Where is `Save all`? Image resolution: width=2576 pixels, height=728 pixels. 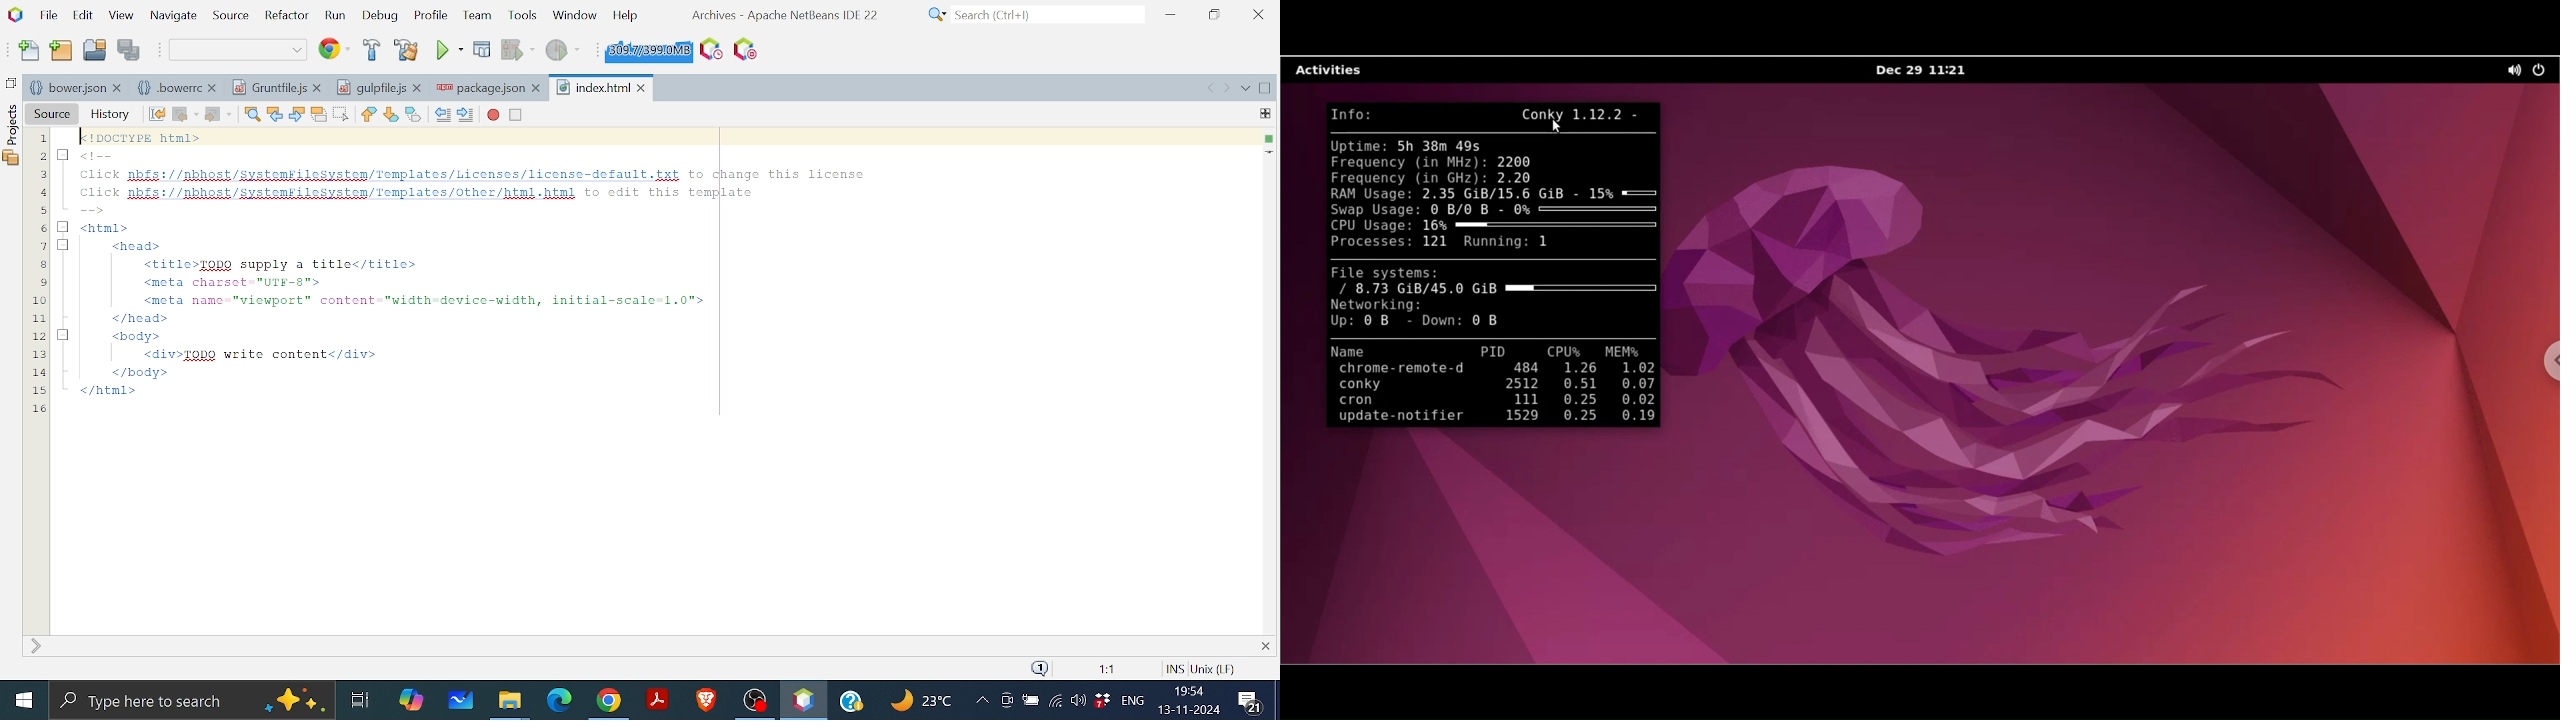 Save all is located at coordinates (129, 51).